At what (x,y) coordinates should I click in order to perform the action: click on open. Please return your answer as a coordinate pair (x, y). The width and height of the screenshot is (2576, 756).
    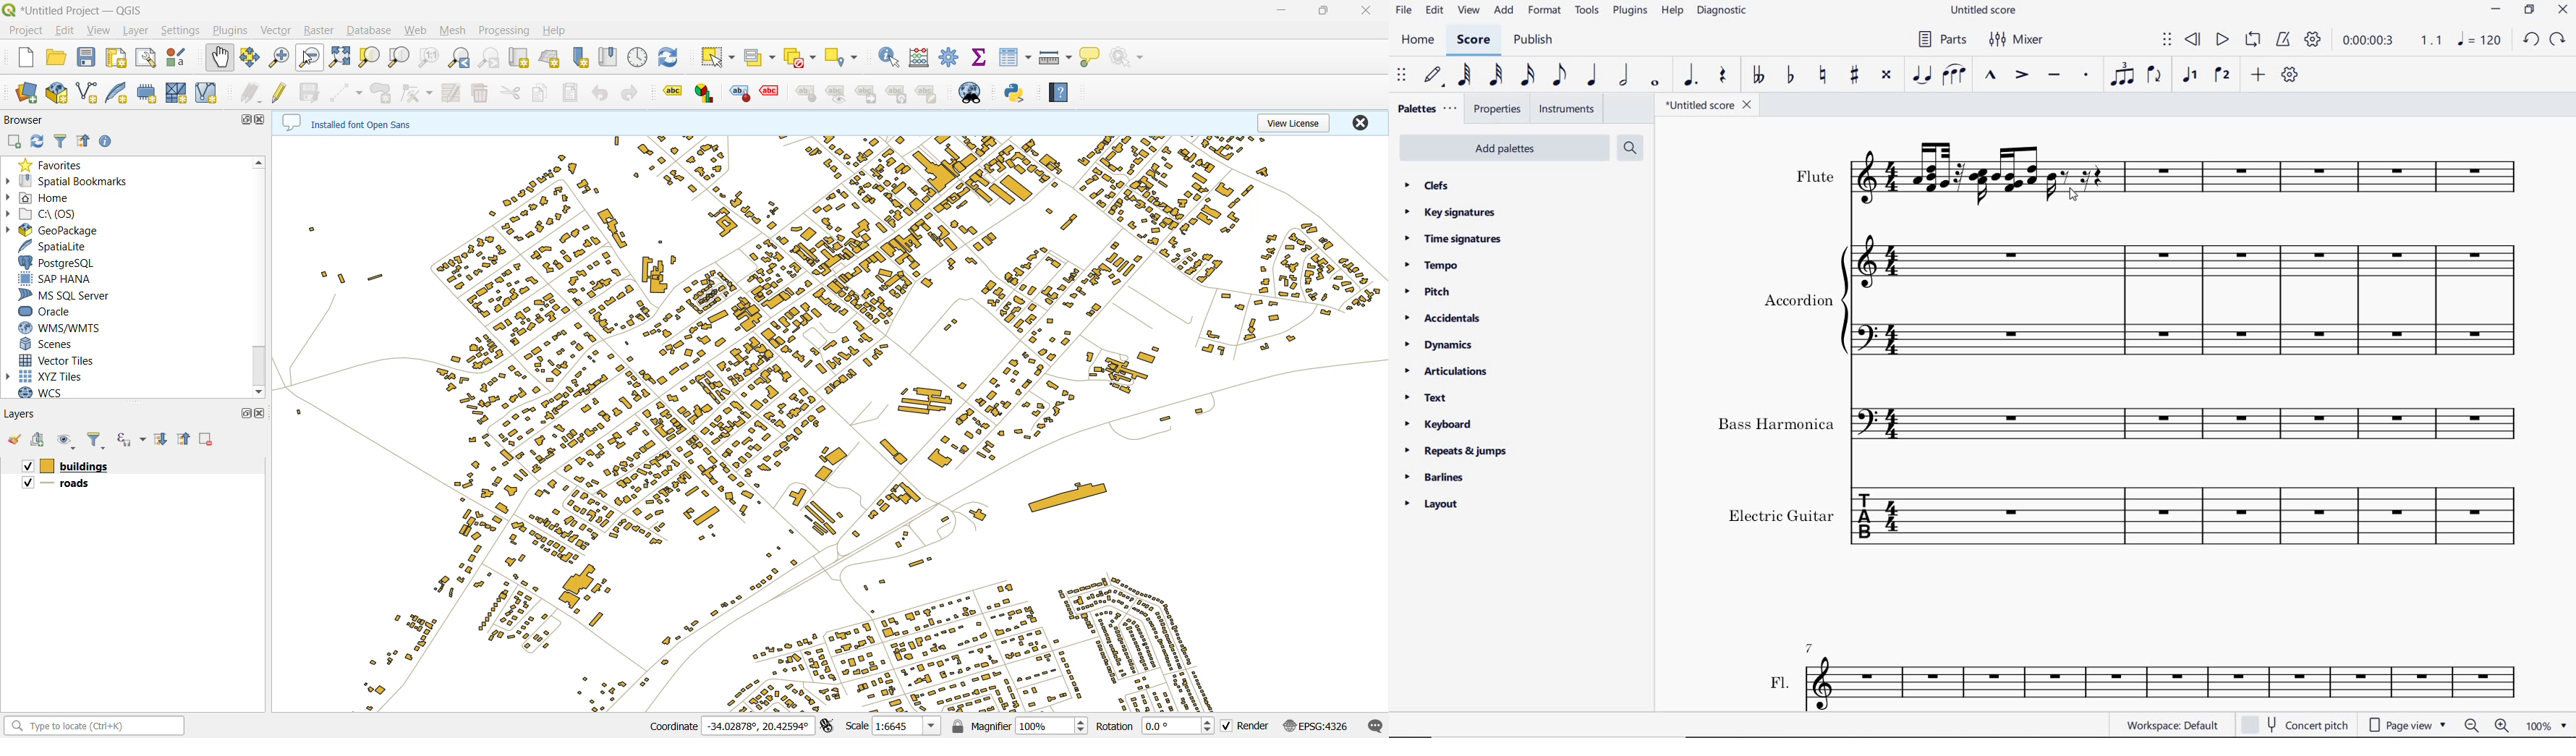
    Looking at the image, I should click on (17, 441).